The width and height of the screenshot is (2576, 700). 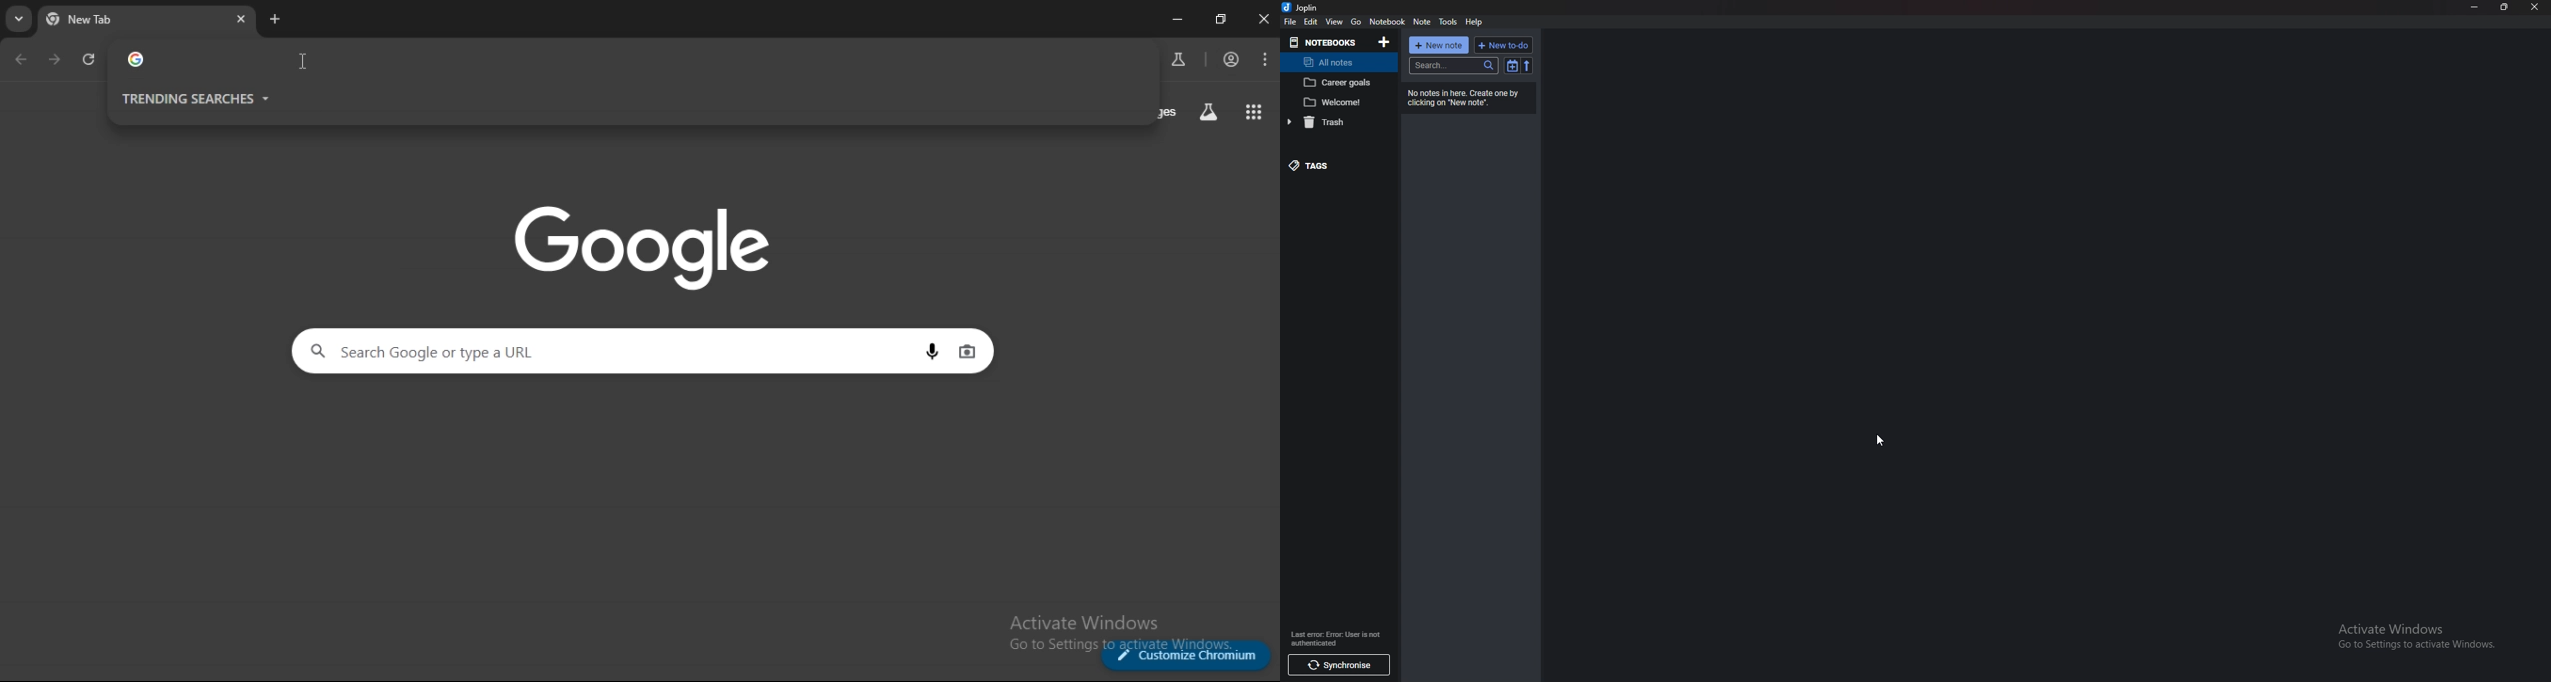 I want to click on view, so click(x=1334, y=21).